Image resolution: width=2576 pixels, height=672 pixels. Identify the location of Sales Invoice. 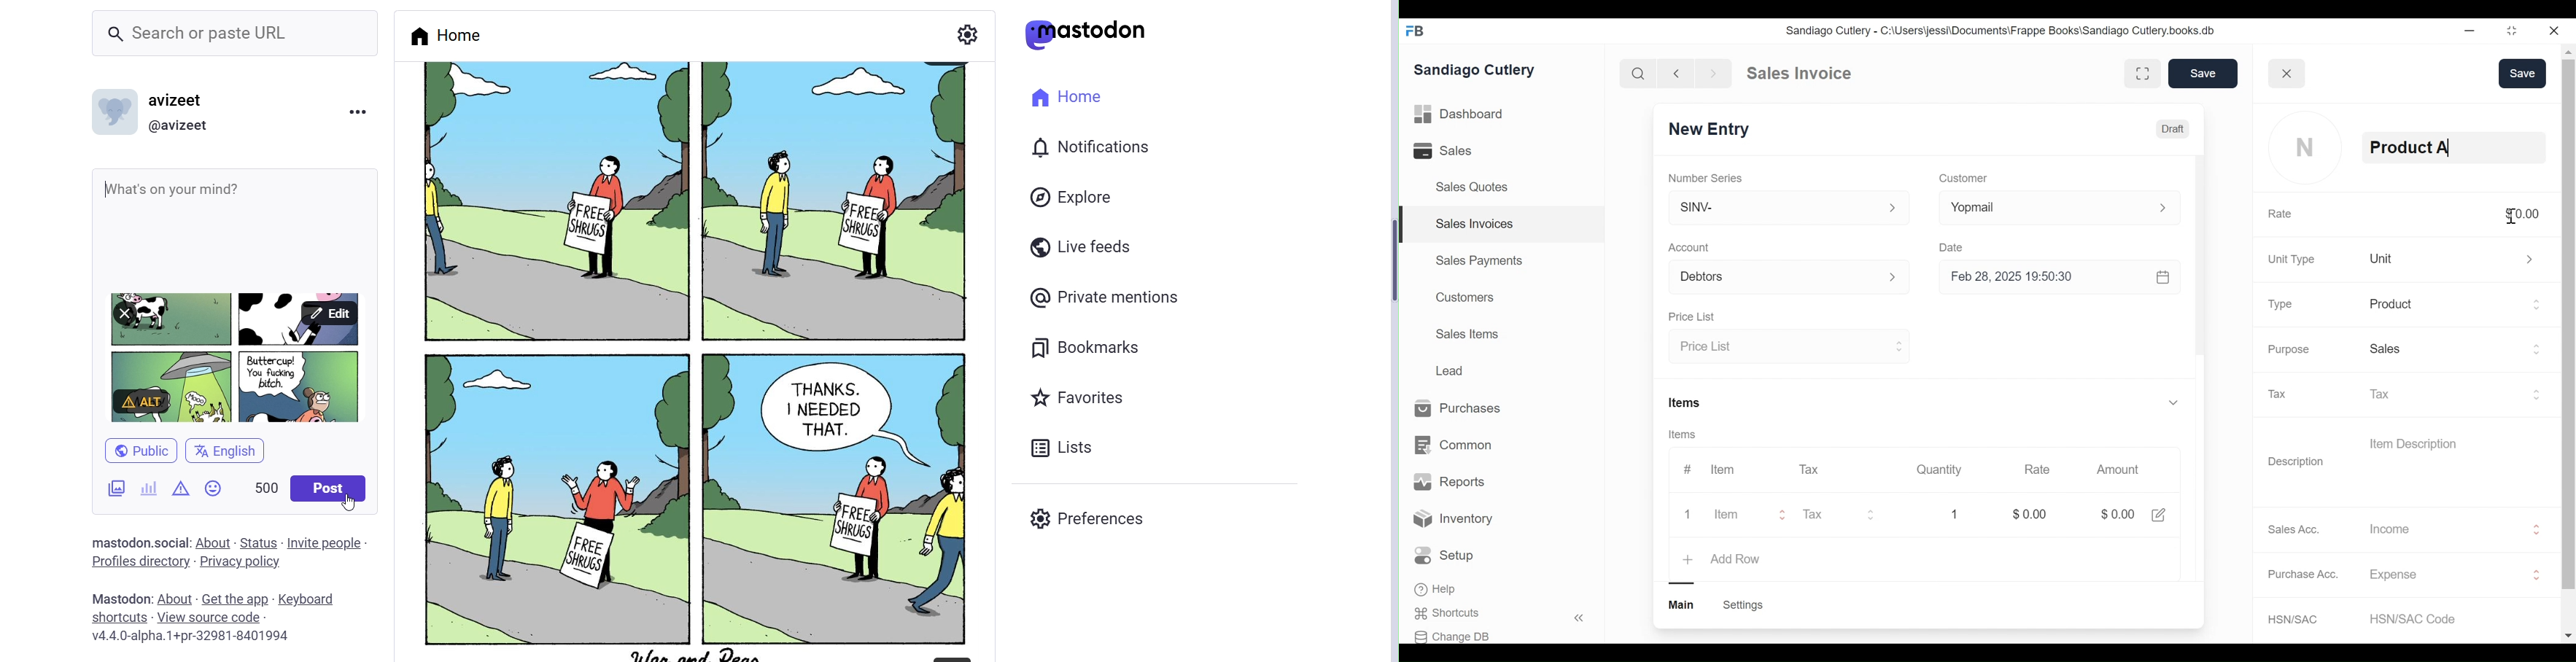
(1799, 74).